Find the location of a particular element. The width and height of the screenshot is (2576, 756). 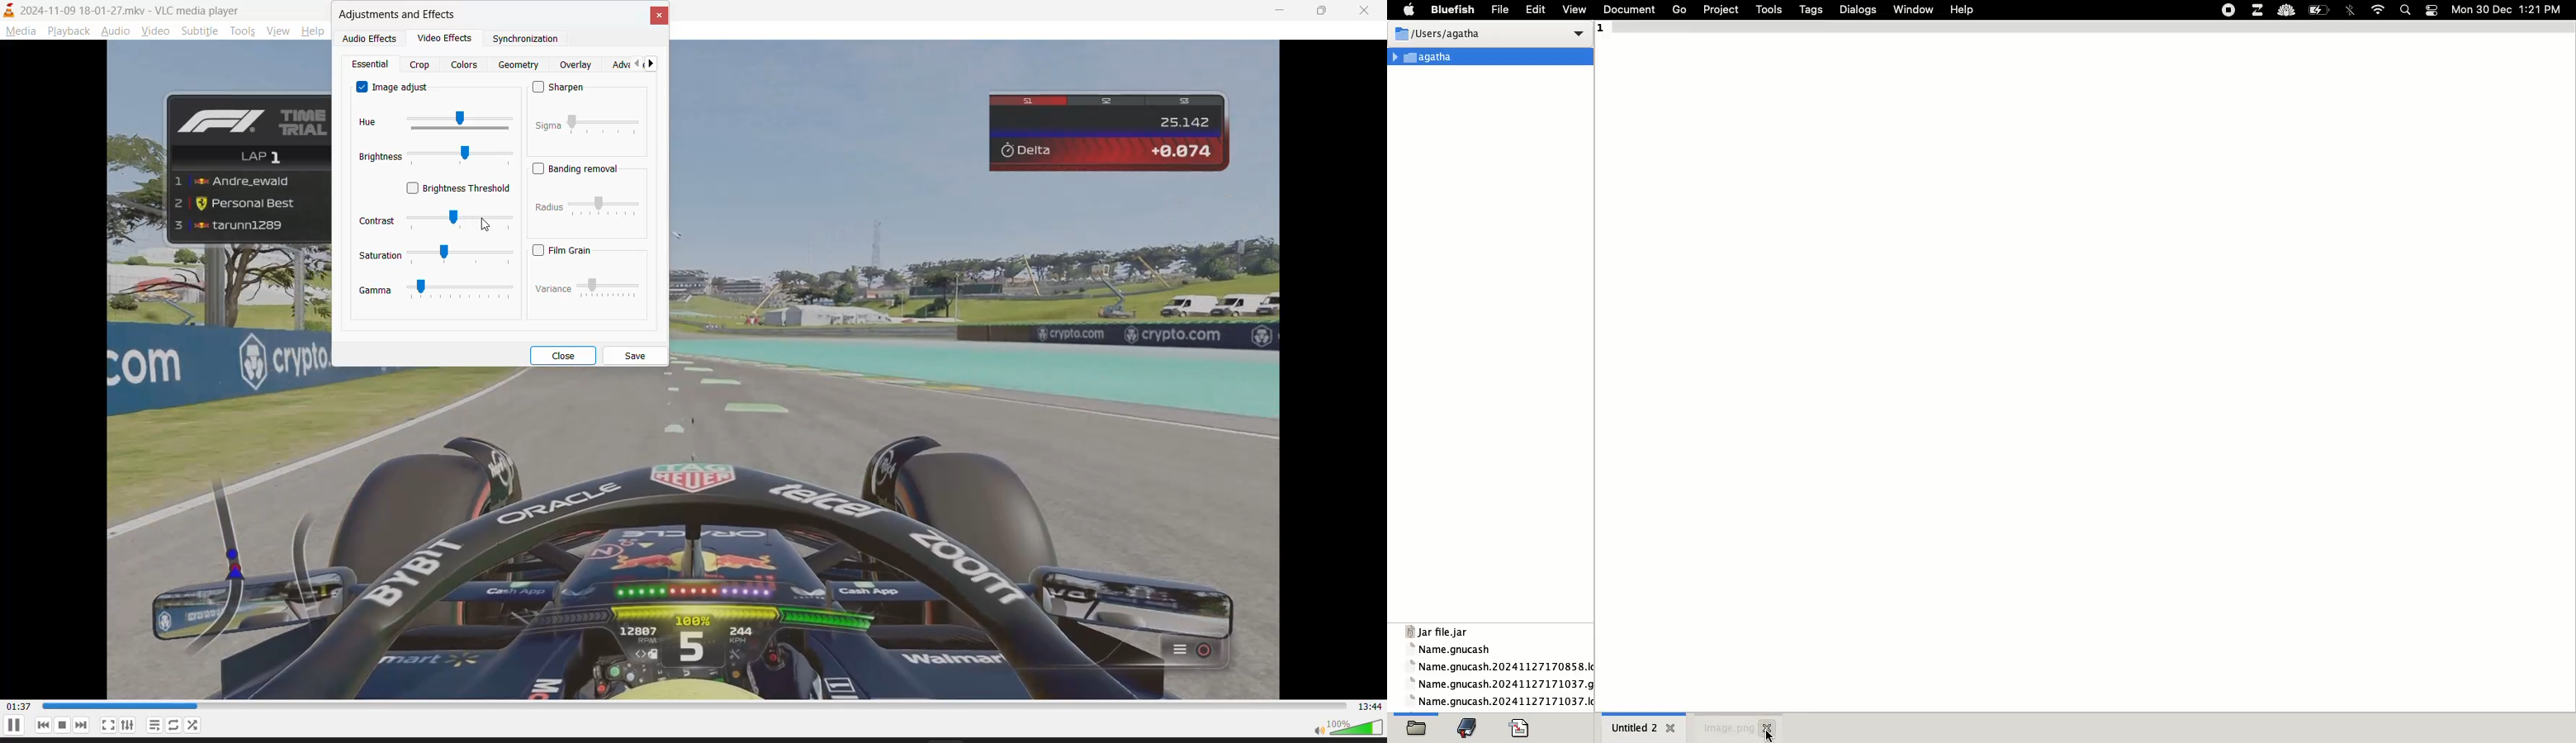

bookmark is located at coordinates (1466, 726).